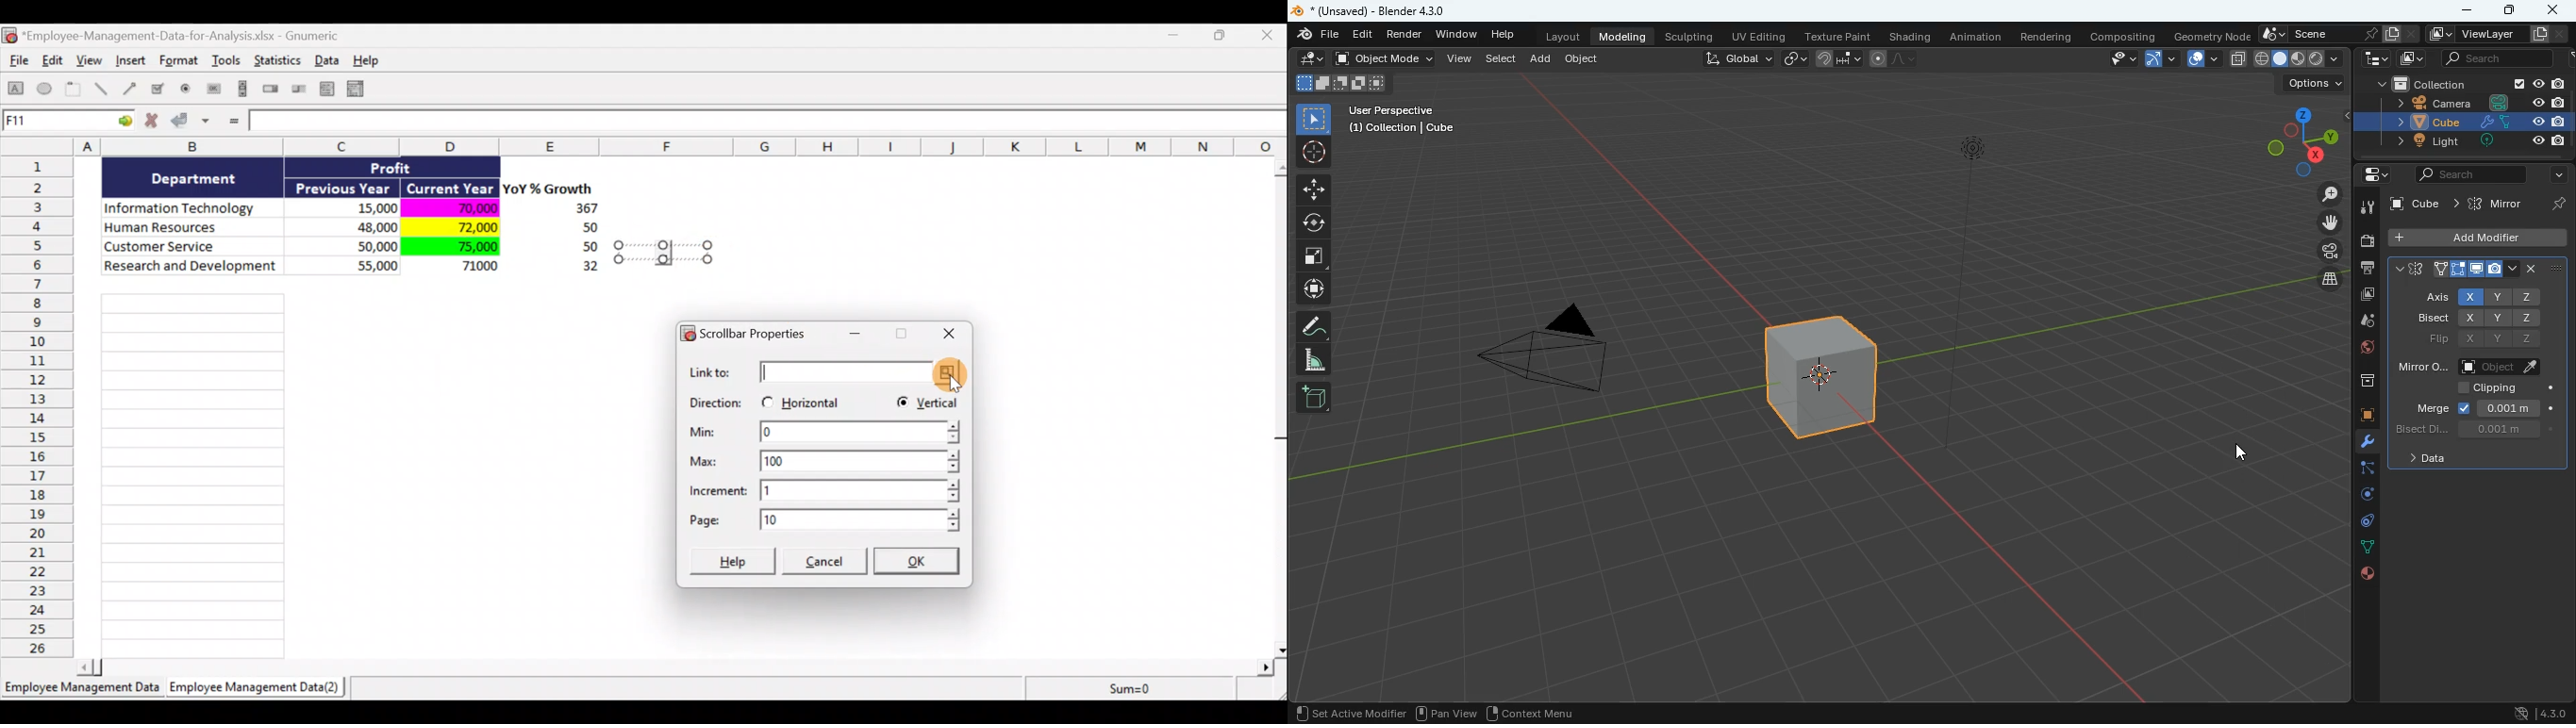 The image size is (2576, 728). What do you see at coordinates (649, 146) in the screenshot?
I see `Columns` at bounding box center [649, 146].